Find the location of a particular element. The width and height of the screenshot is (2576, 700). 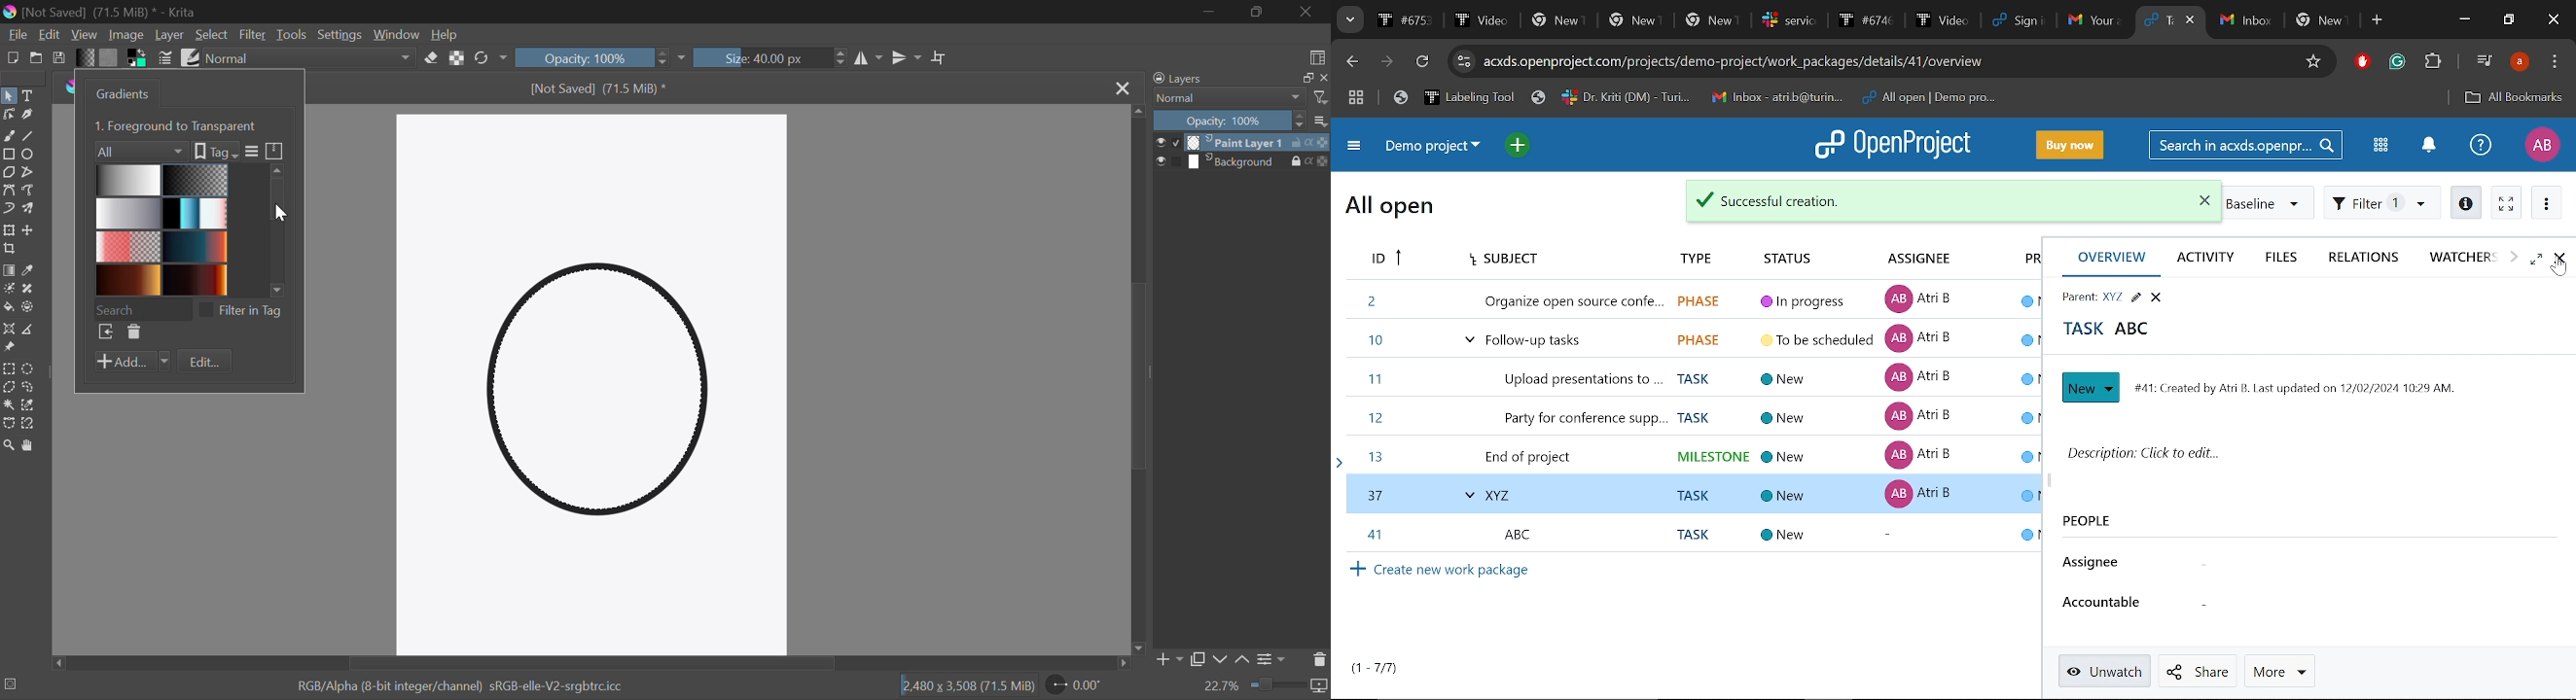

Layer is located at coordinates (170, 35).